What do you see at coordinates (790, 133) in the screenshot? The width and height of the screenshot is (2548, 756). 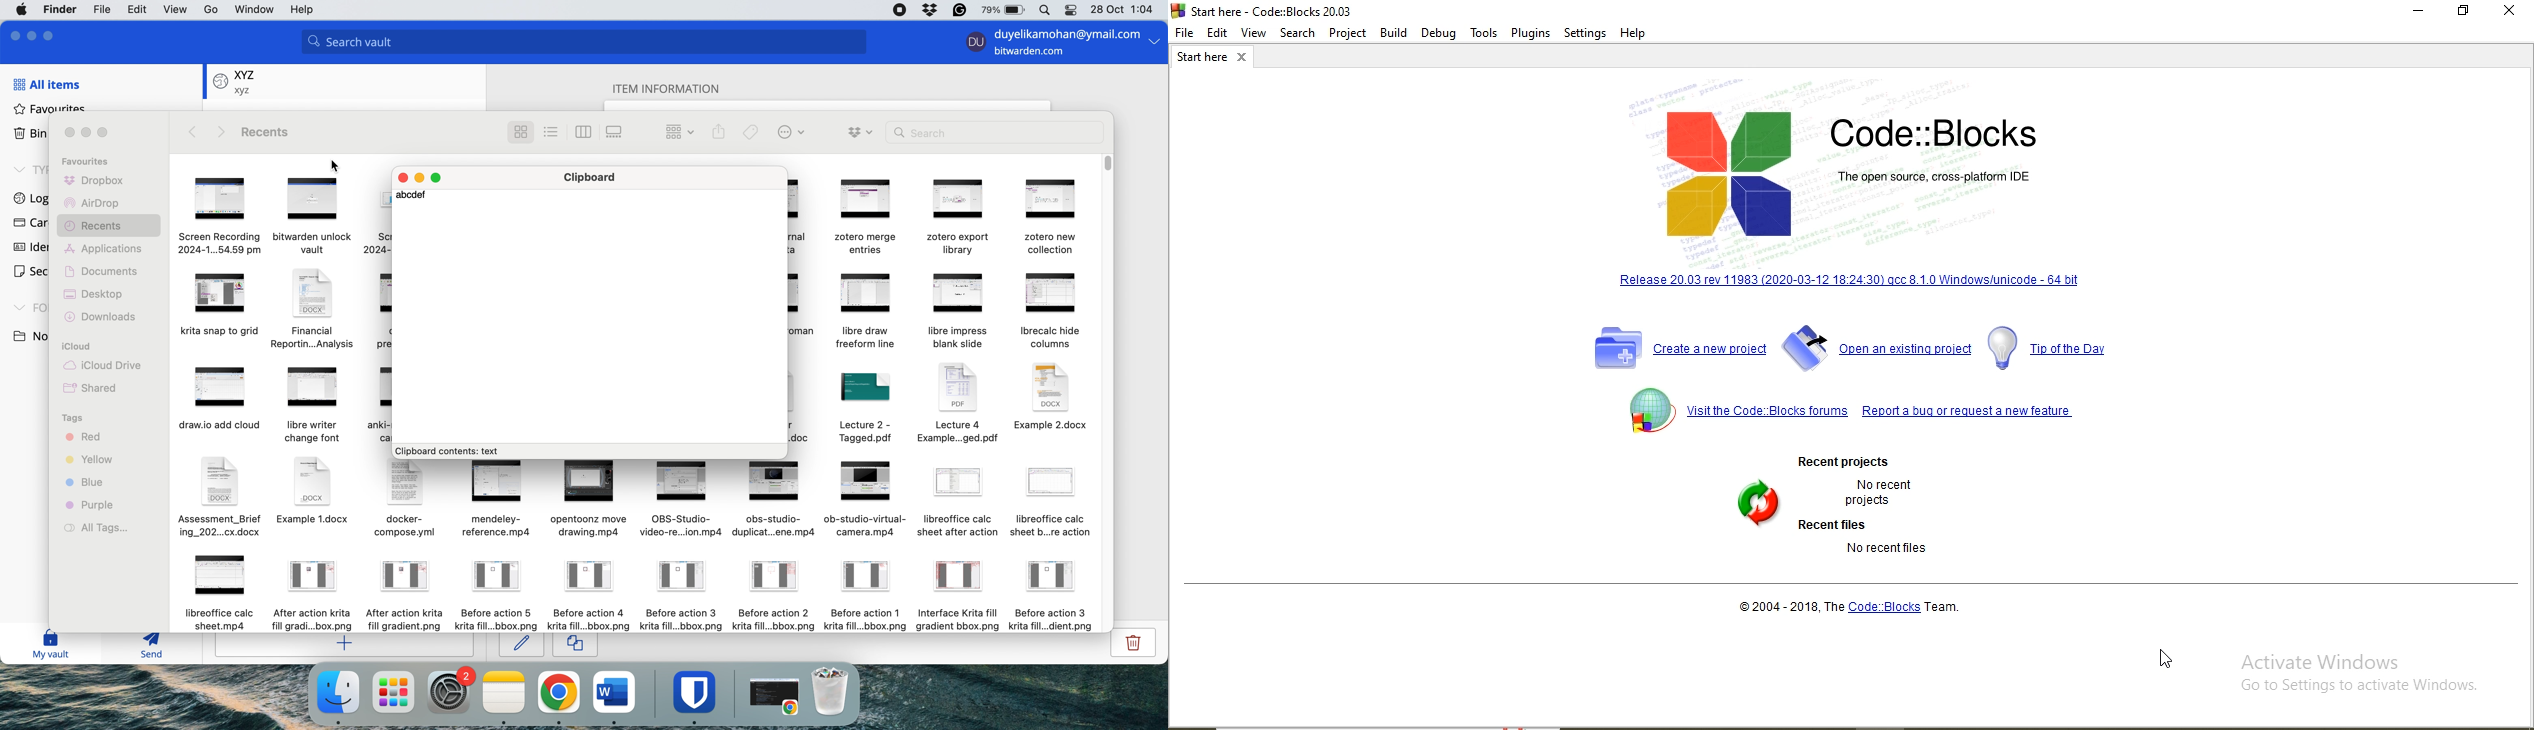 I see `perform tasks with selected items` at bounding box center [790, 133].